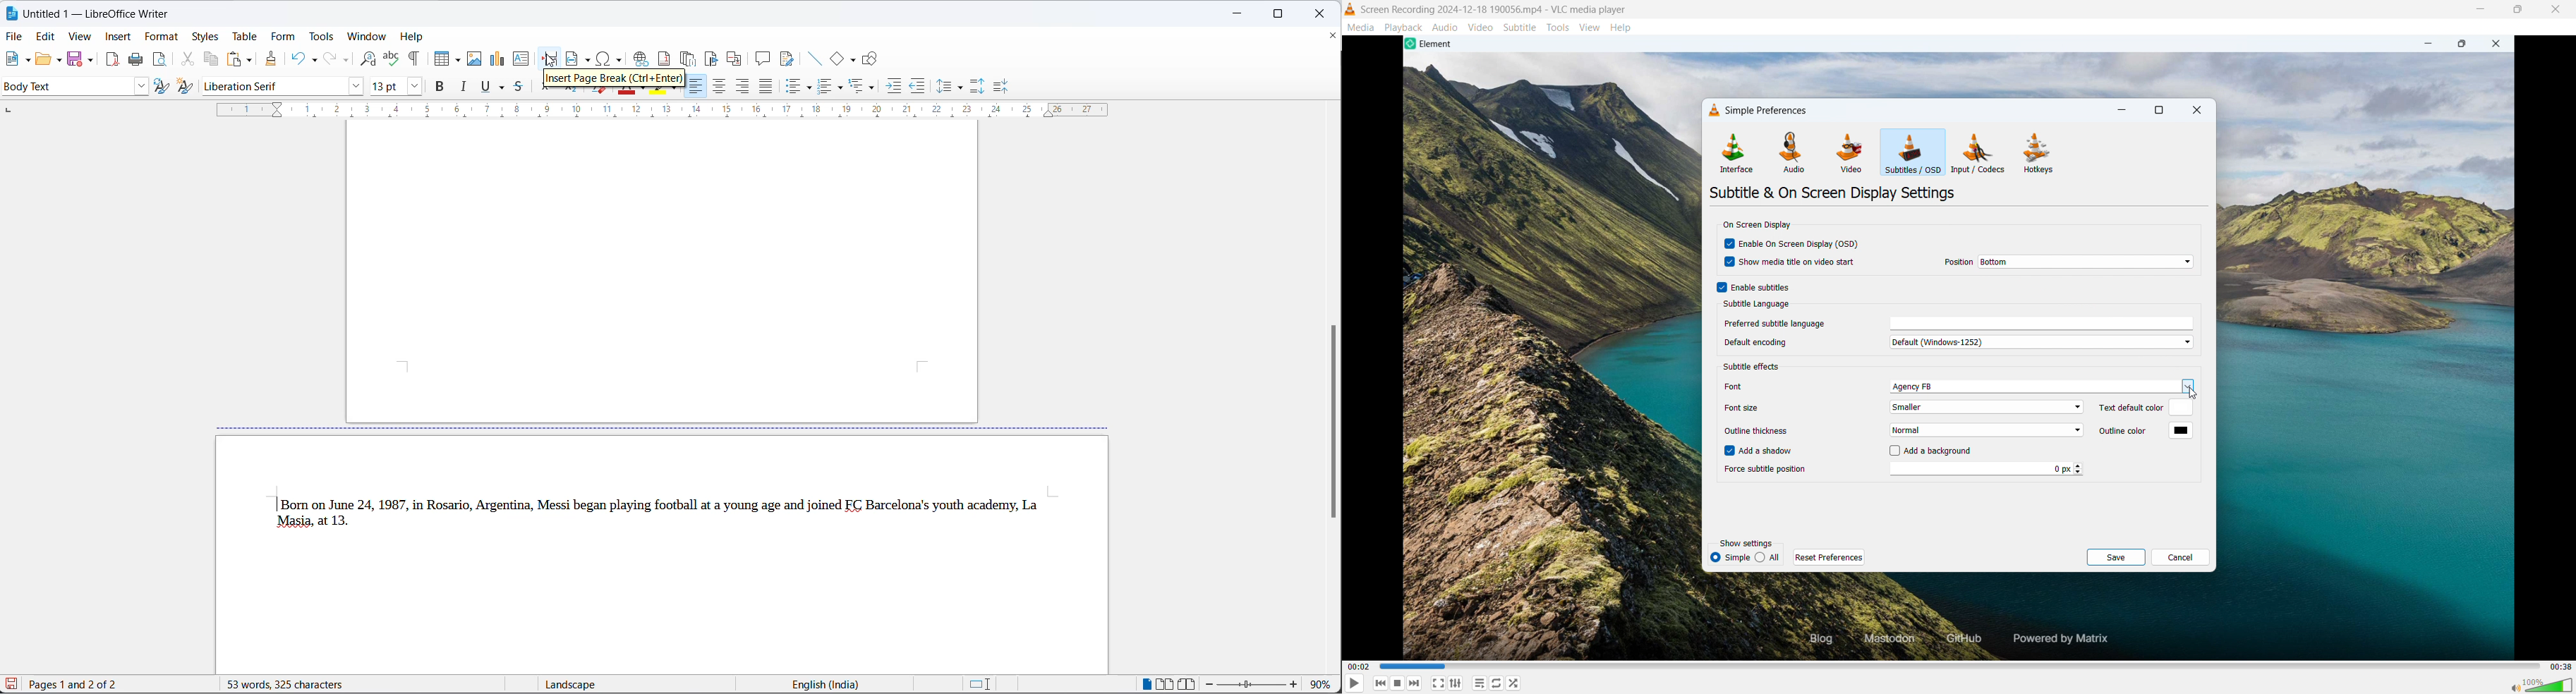  What do you see at coordinates (208, 36) in the screenshot?
I see `styles` at bounding box center [208, 36].